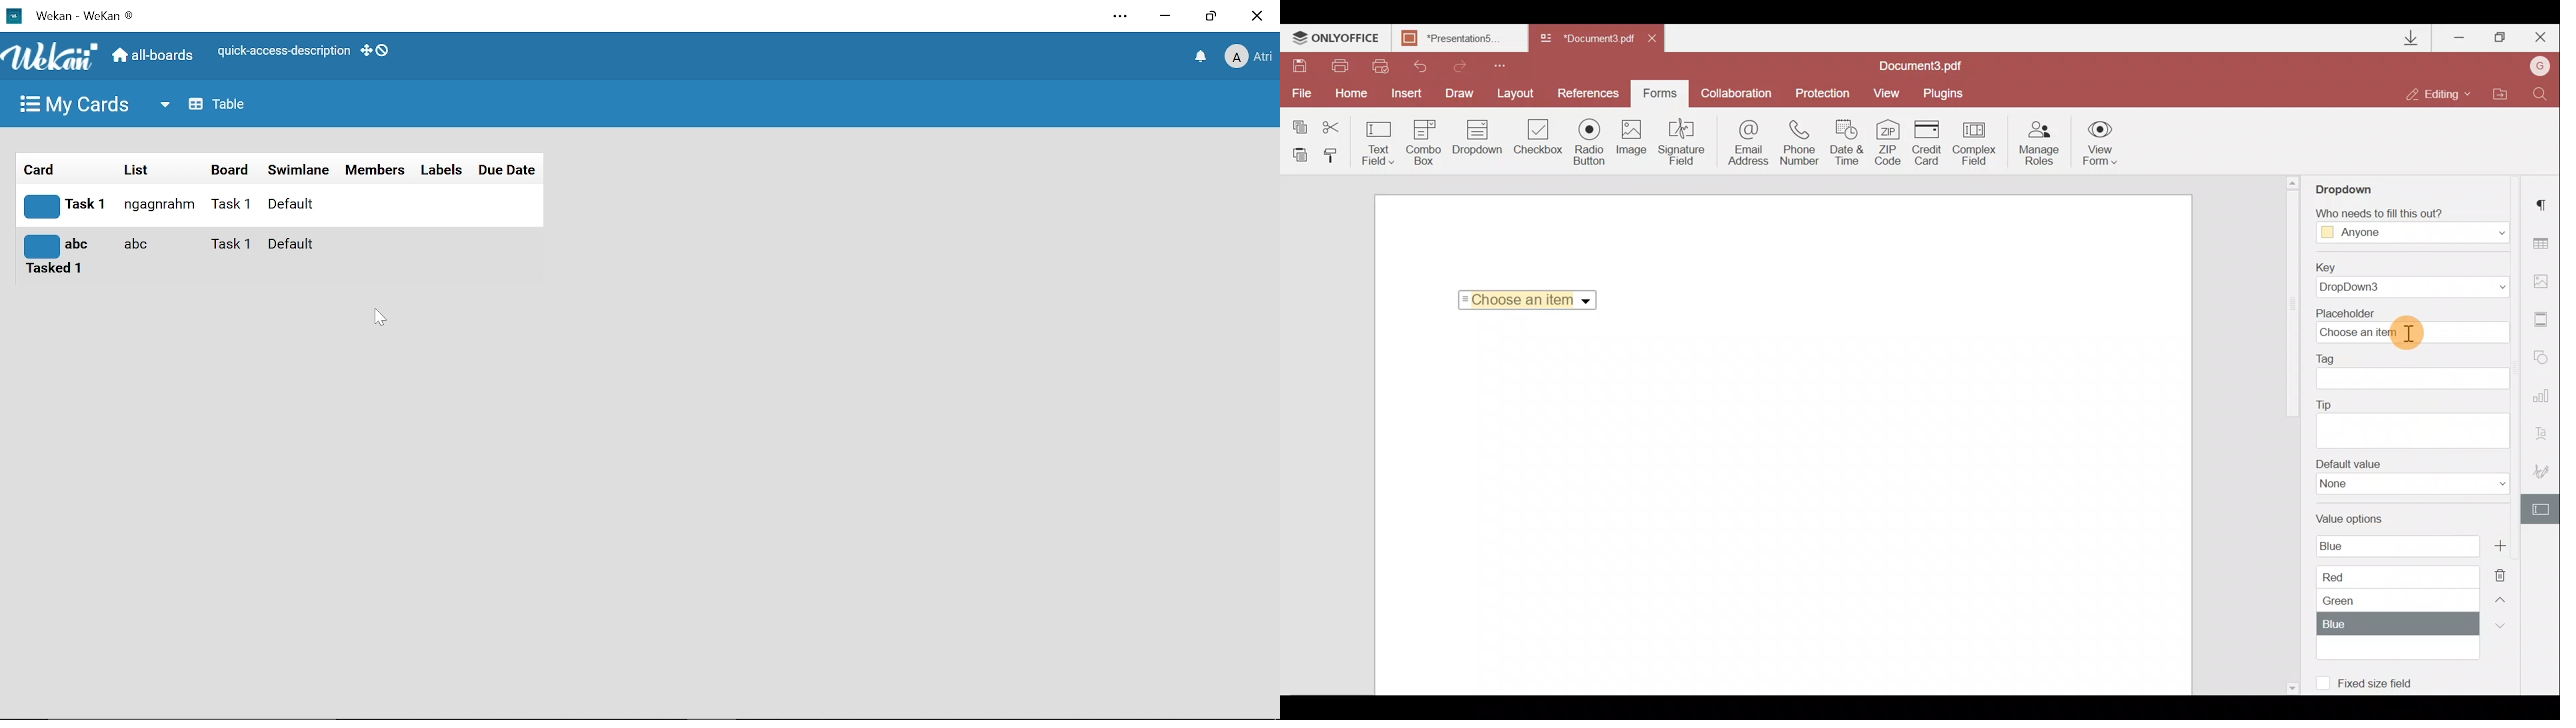 Image resolution: width=2576 pixels, height=728 pixels. What do you see at coordinates (1423, 143) in the screenshot?
I see `Combo box` at bounding box center [1423, 143].